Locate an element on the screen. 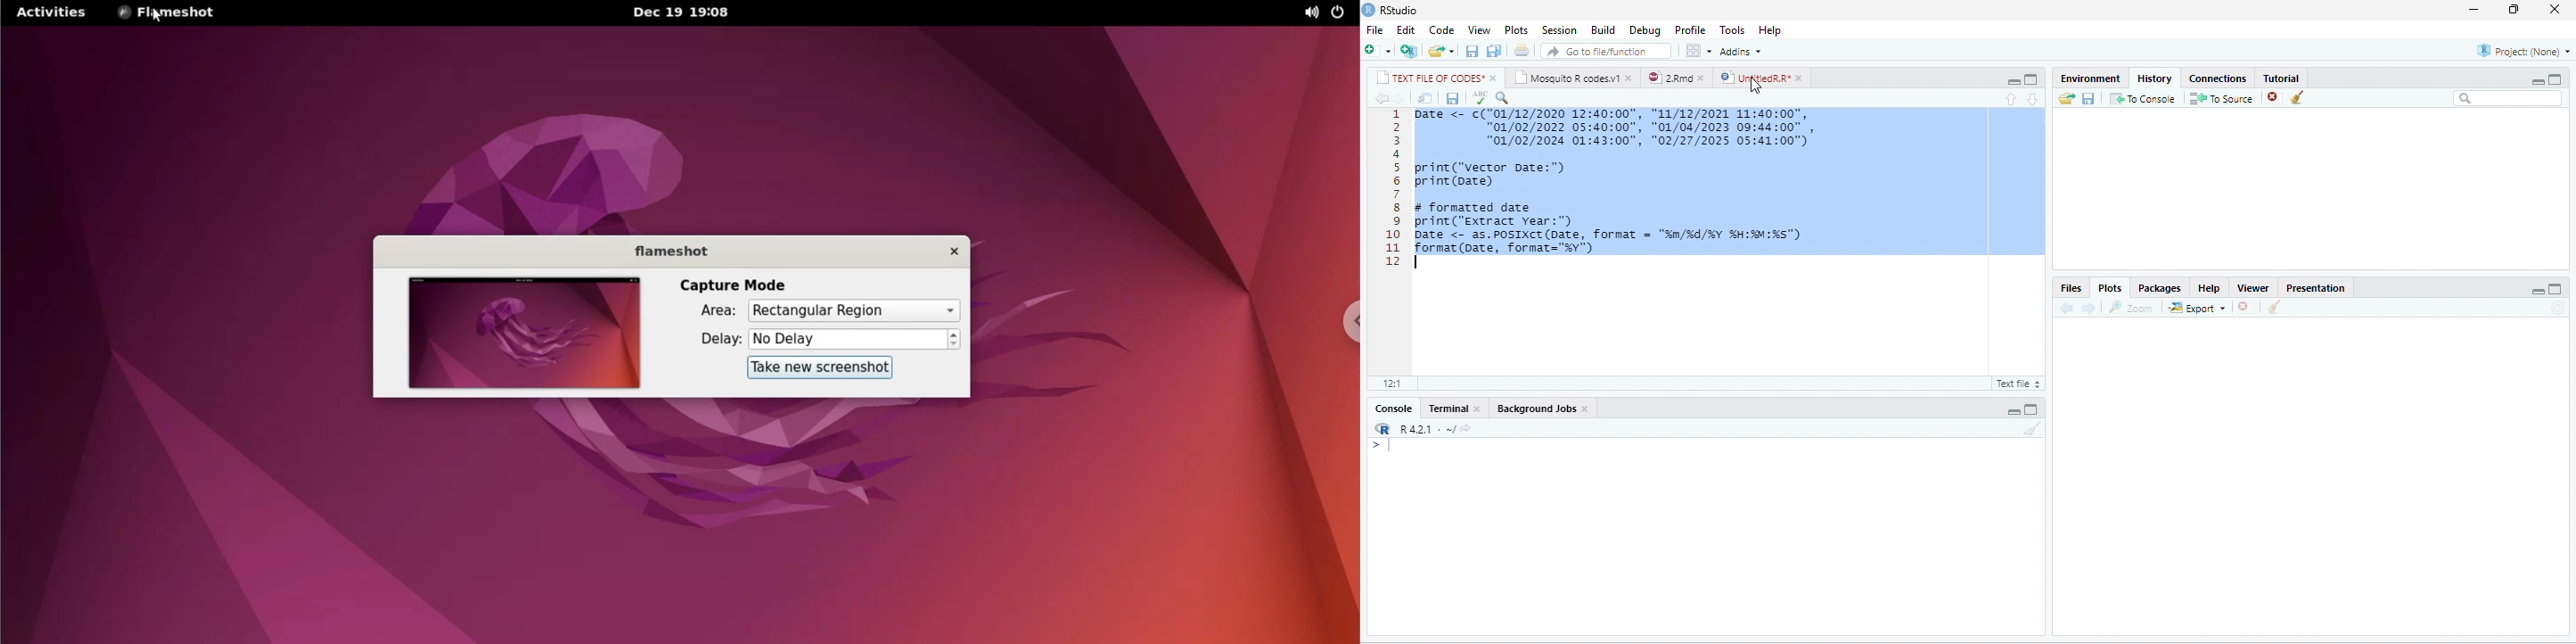  View is located at coordinates (1479, 30).